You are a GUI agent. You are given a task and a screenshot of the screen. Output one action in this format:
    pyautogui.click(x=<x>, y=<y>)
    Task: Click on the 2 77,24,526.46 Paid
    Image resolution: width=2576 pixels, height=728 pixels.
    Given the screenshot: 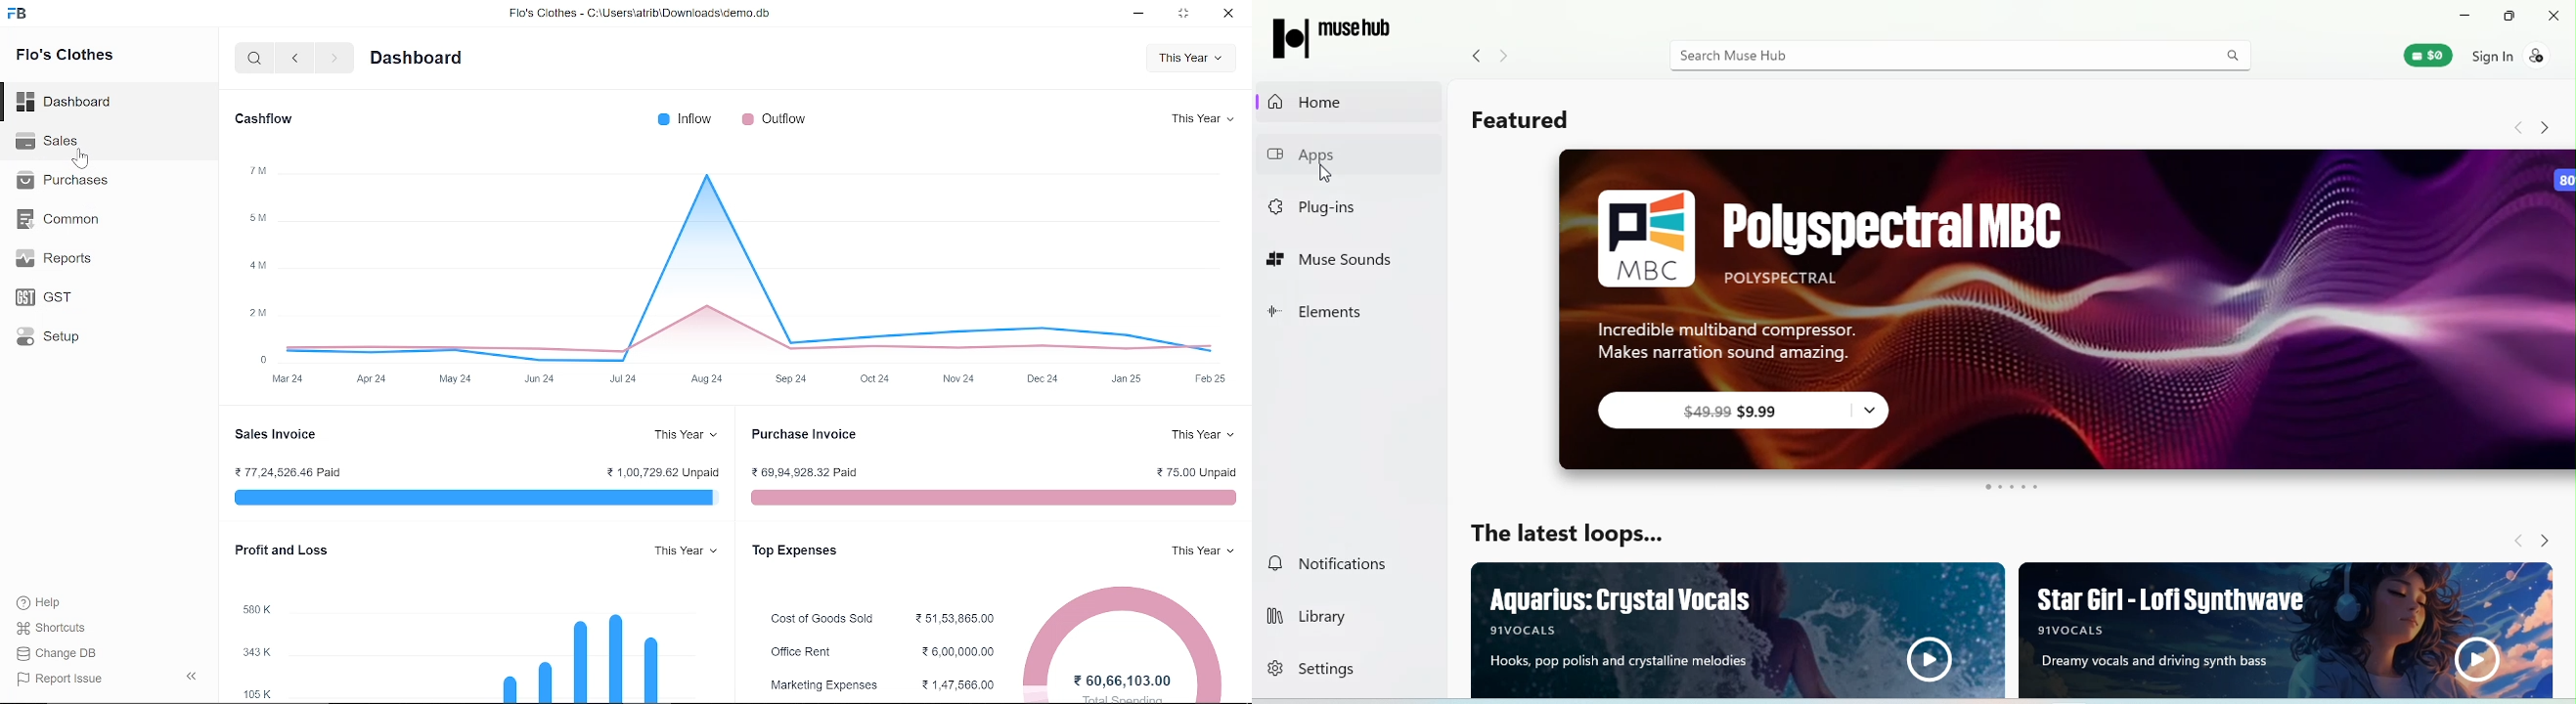 What is the action you would take?
    pyautogui.click(x=287, y=469)
    